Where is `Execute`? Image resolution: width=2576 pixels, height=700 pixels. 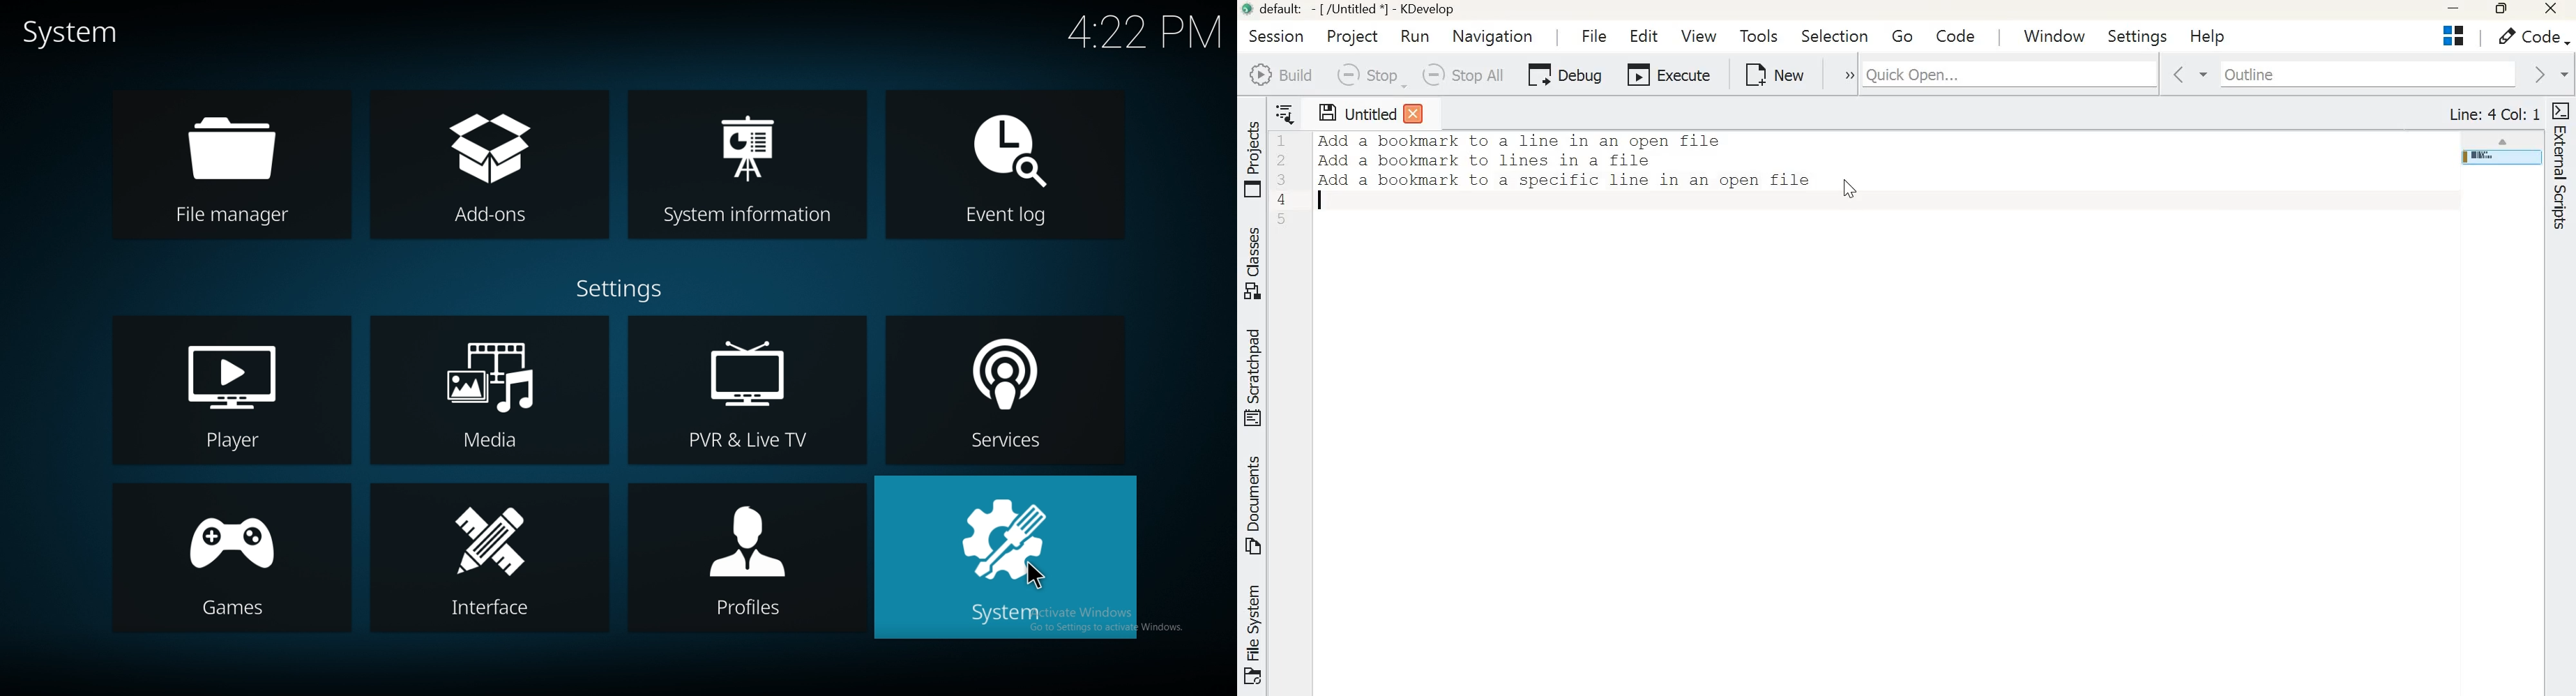
Execute is located at coordinates (1667, 72).